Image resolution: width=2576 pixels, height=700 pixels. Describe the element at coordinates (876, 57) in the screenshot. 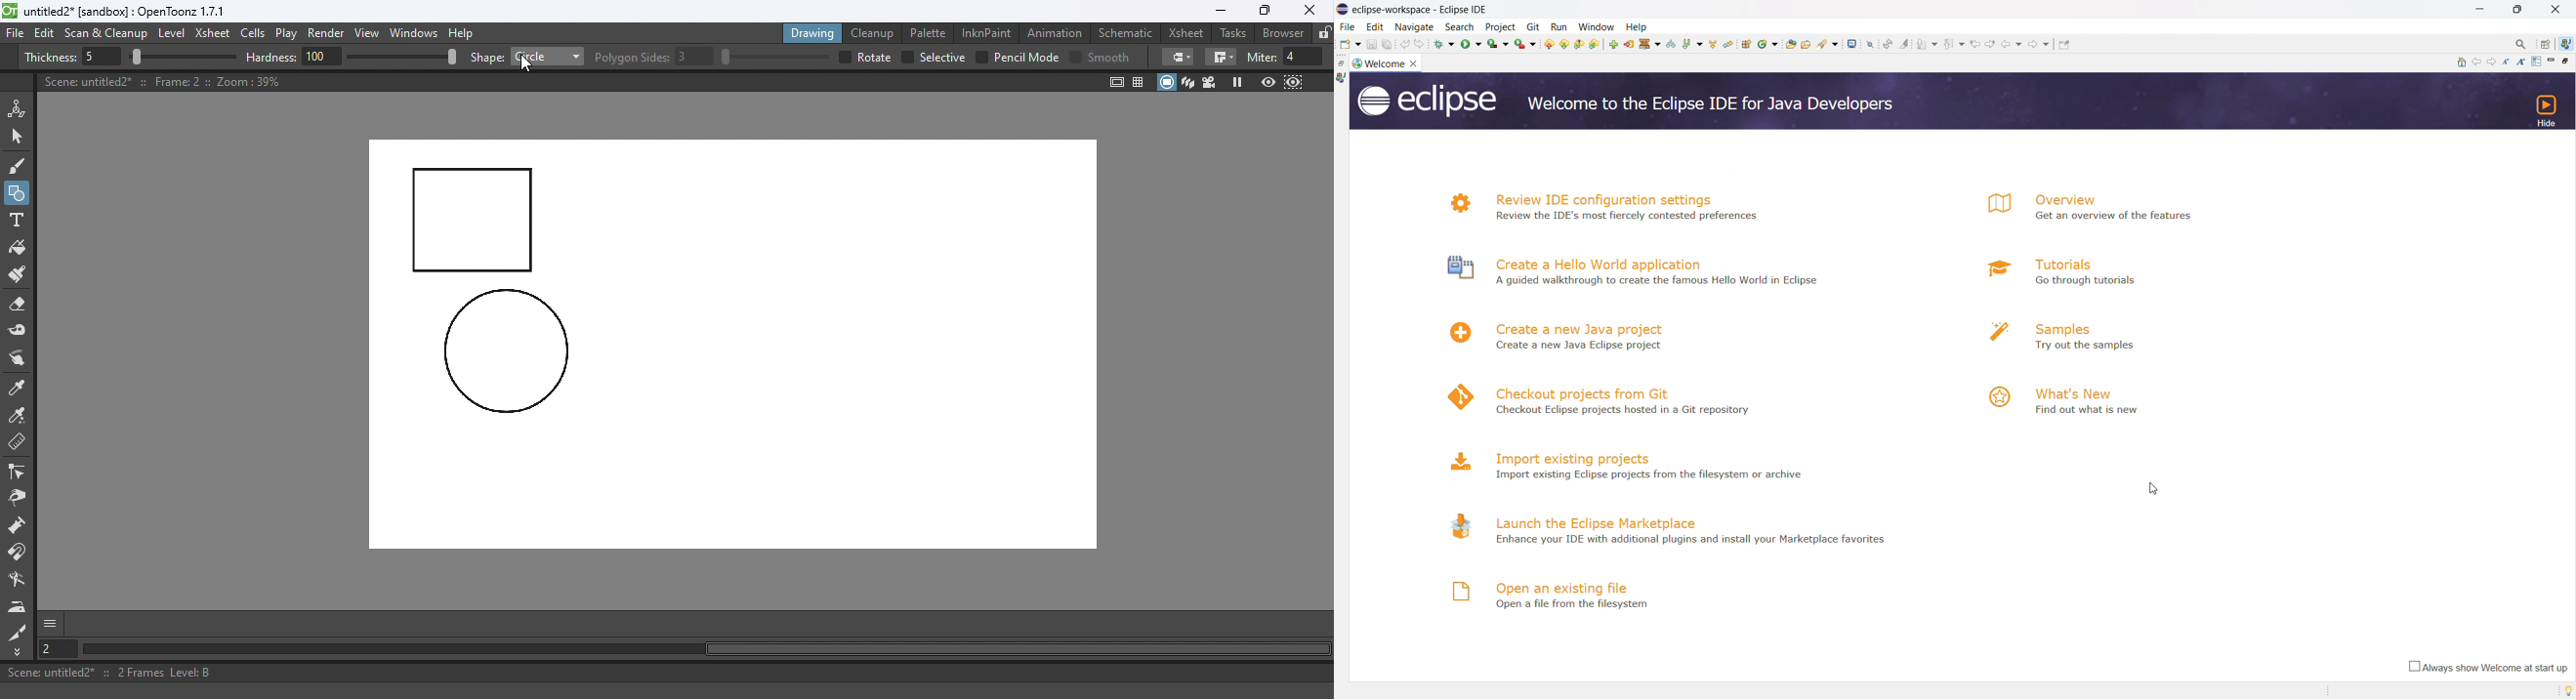

I see `over all` at that location.